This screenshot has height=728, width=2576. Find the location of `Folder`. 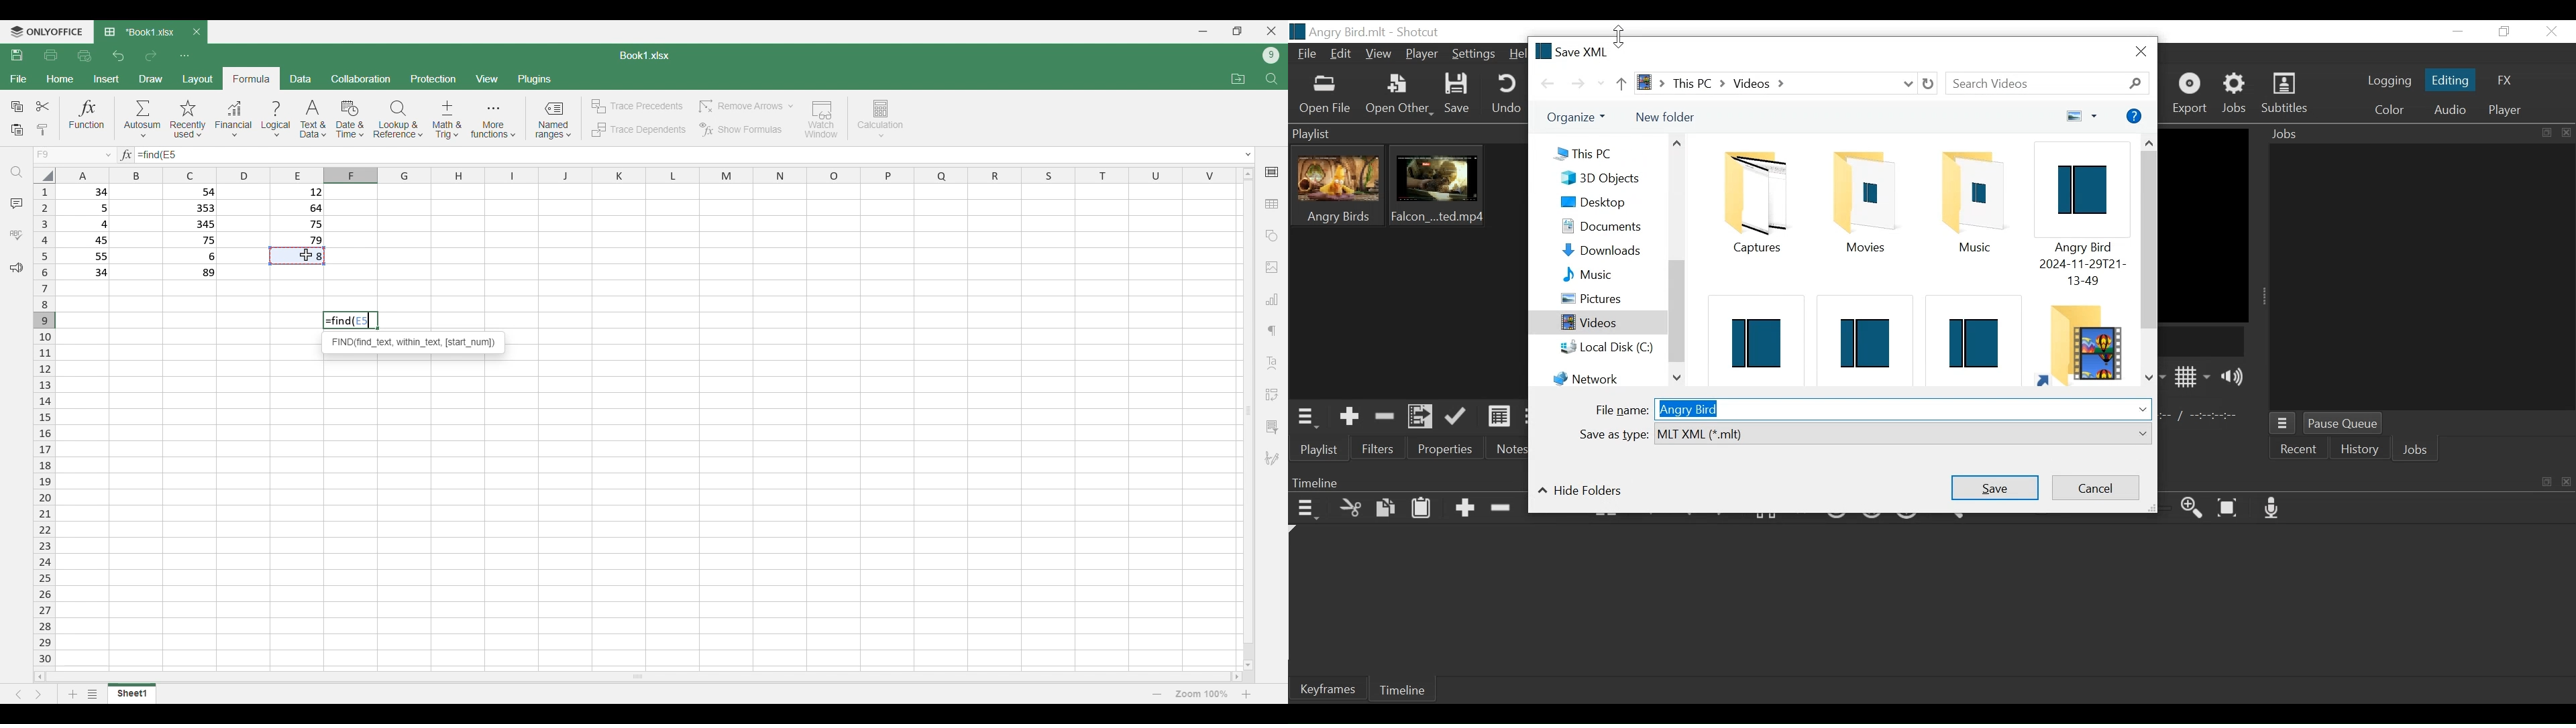

Folder is located at coordinates (2082, 342).